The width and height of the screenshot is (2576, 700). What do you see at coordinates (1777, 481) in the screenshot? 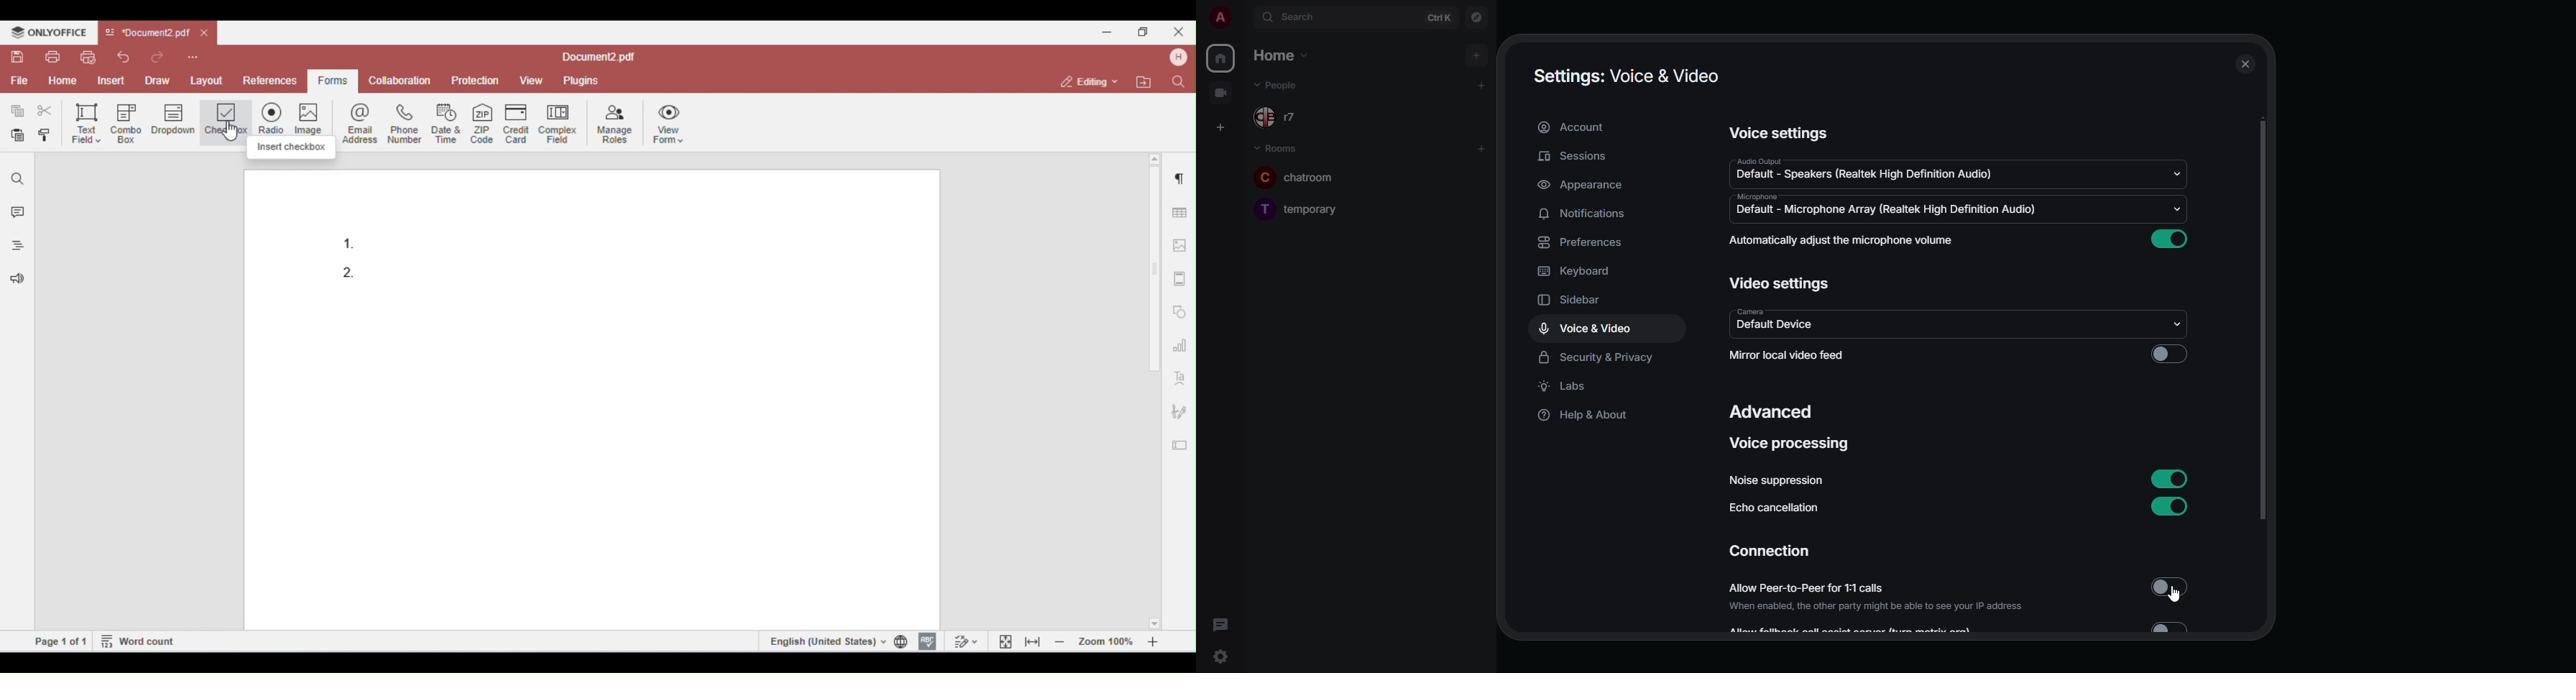
I see `noise suppression` at bounding box center [1777, 481].